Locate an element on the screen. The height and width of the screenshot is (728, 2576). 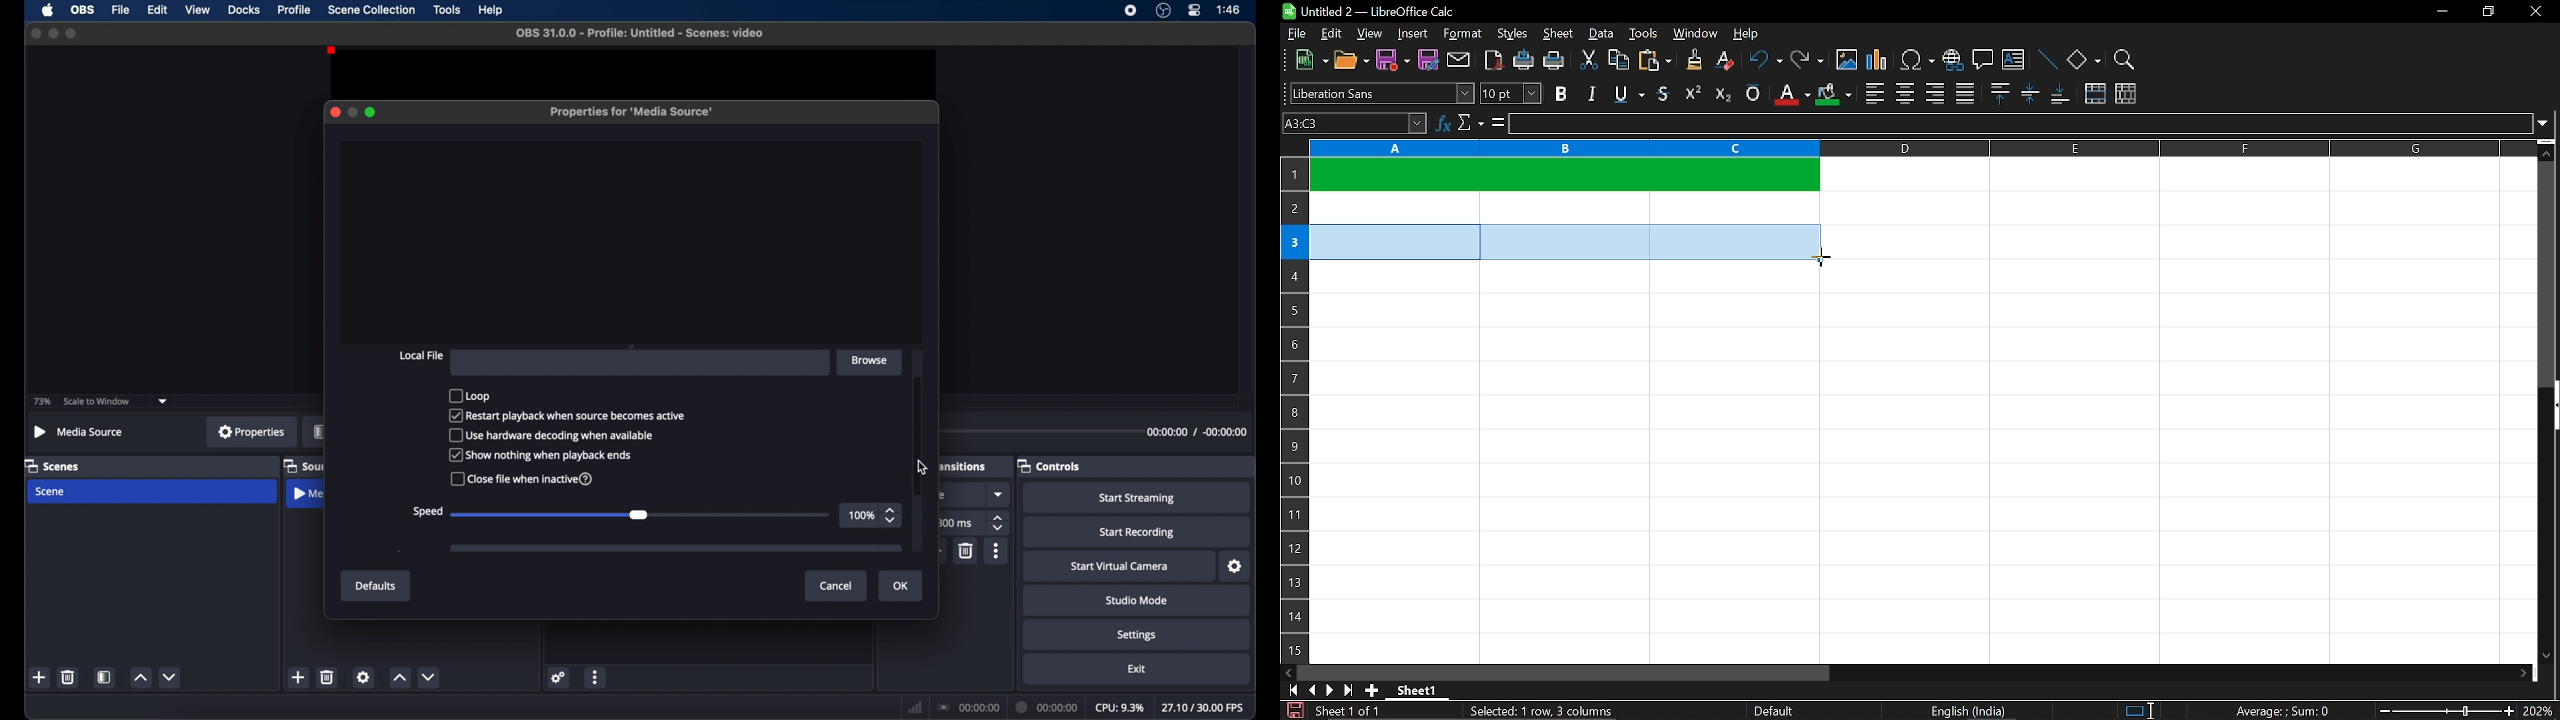
expand formula bar is located at coordinates (2546, 123).